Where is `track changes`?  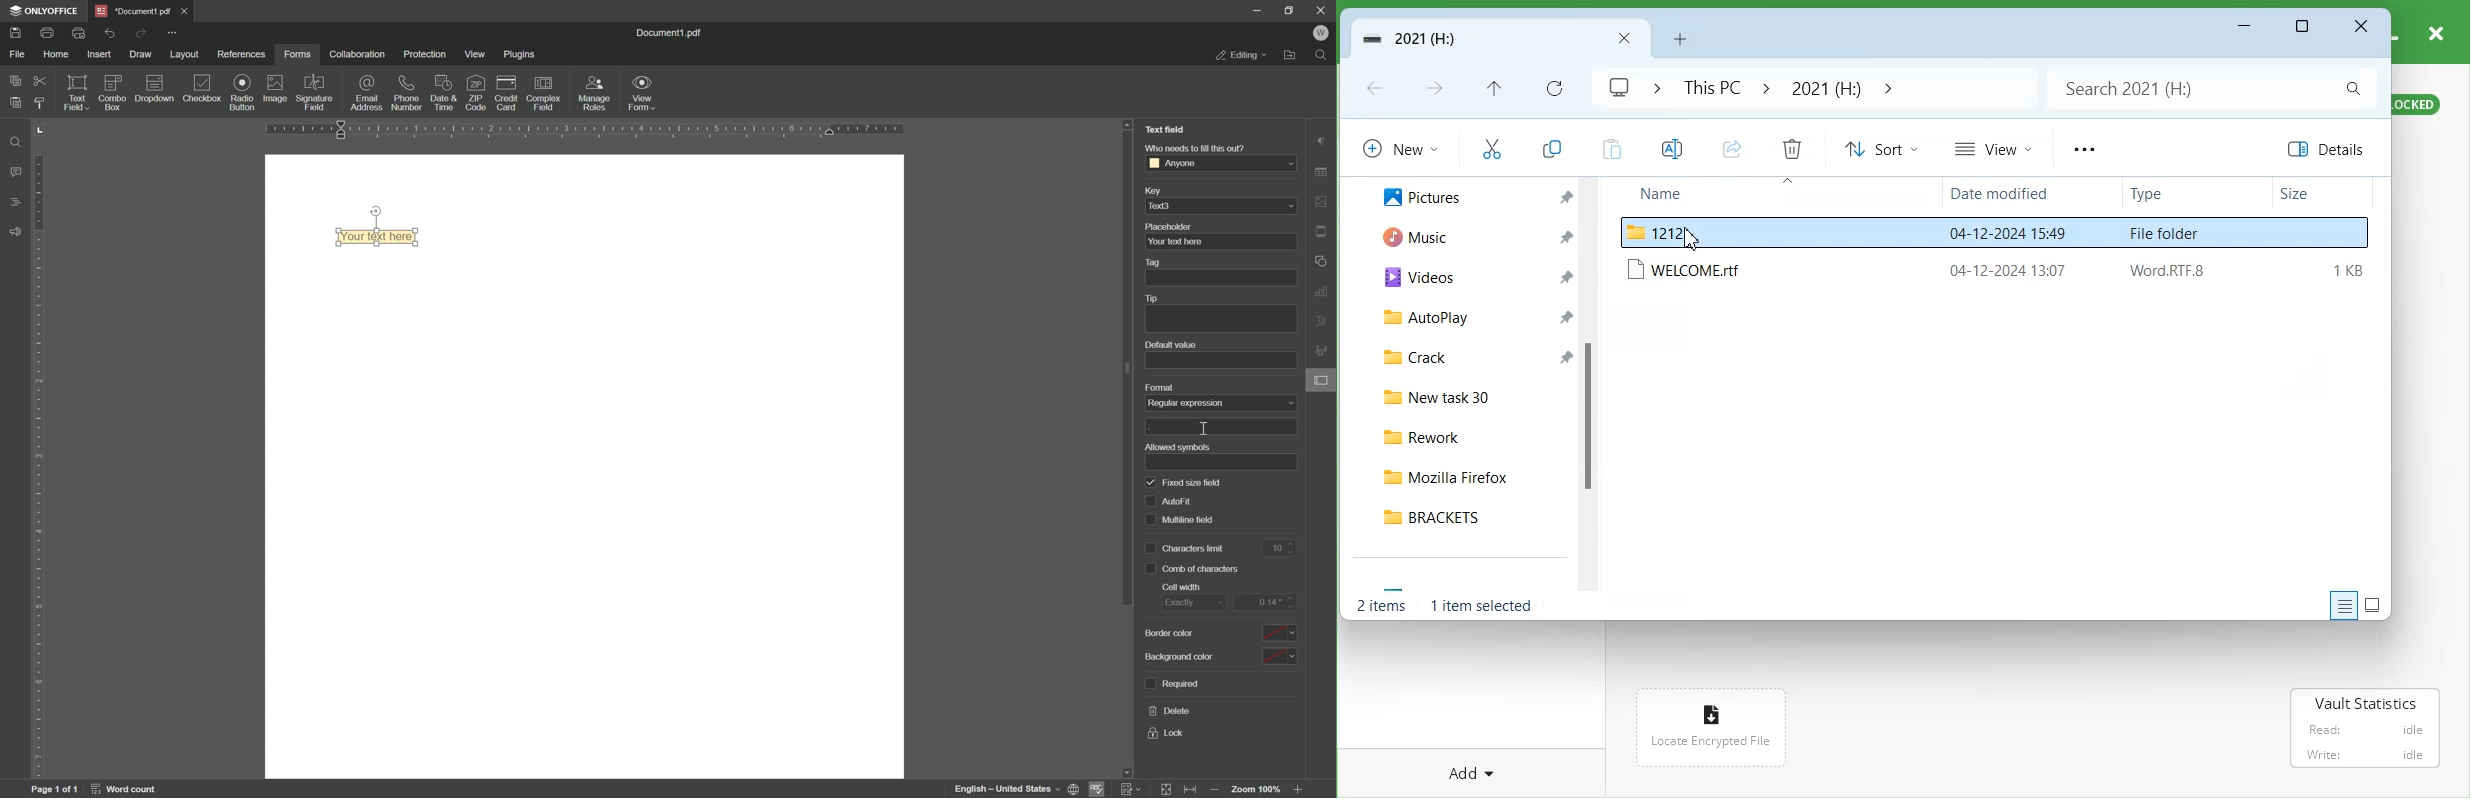
track changes is located at coordinates (1132, 790).